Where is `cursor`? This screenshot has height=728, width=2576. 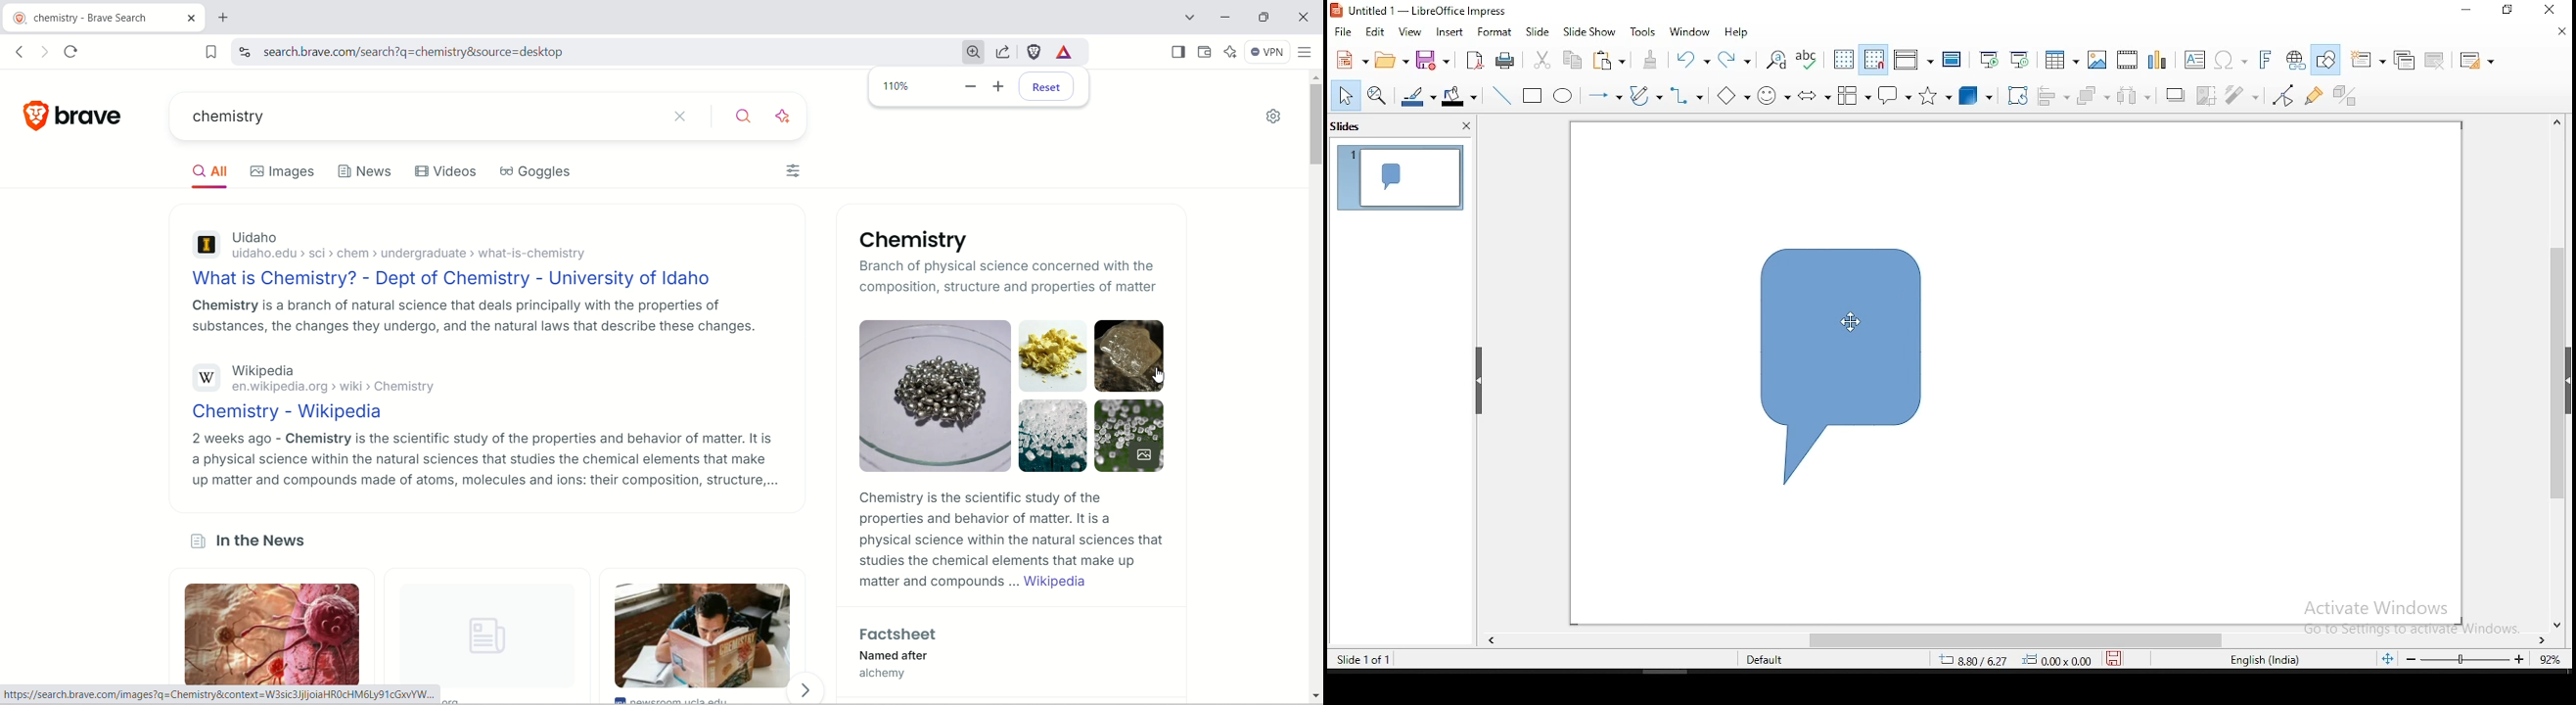
cursor is located at coordinates (1159, 375).